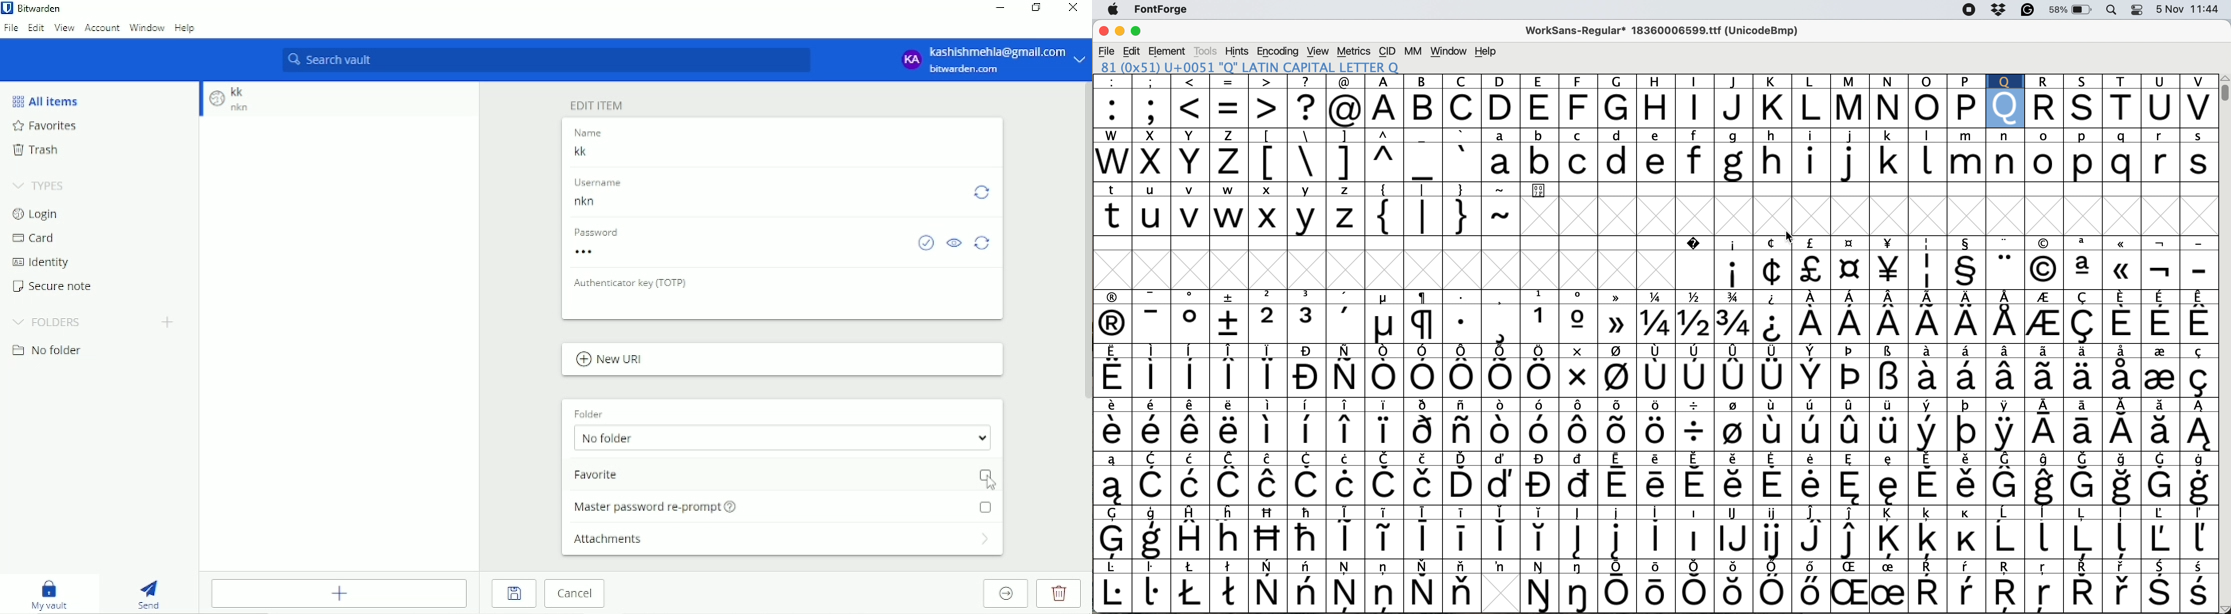 The height and width of the screenshot is (616, 2240). What do you see at coordinates (2115, 11) in the screenshot?
I see `spotlight search` at bounding box center [2115, 11].